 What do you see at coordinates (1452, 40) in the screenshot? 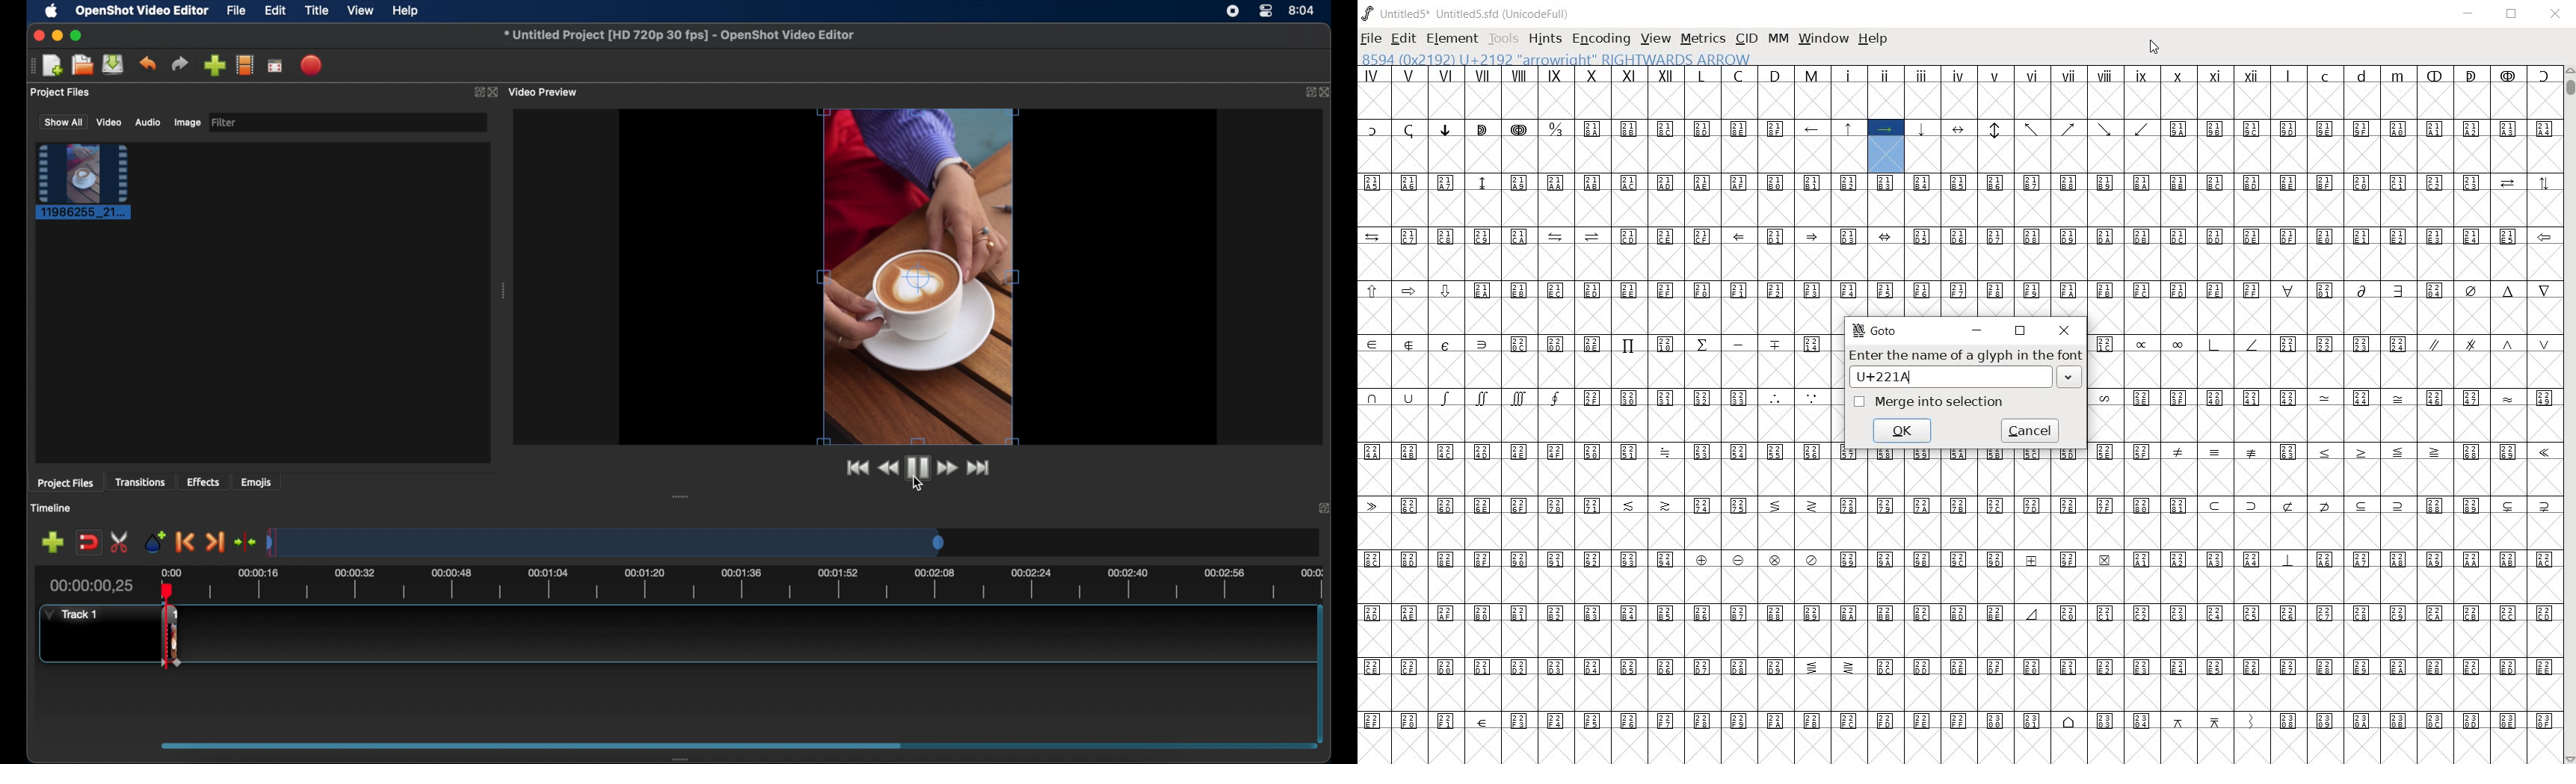
I see `ELEMENT` at bounding box center [1452, 40].